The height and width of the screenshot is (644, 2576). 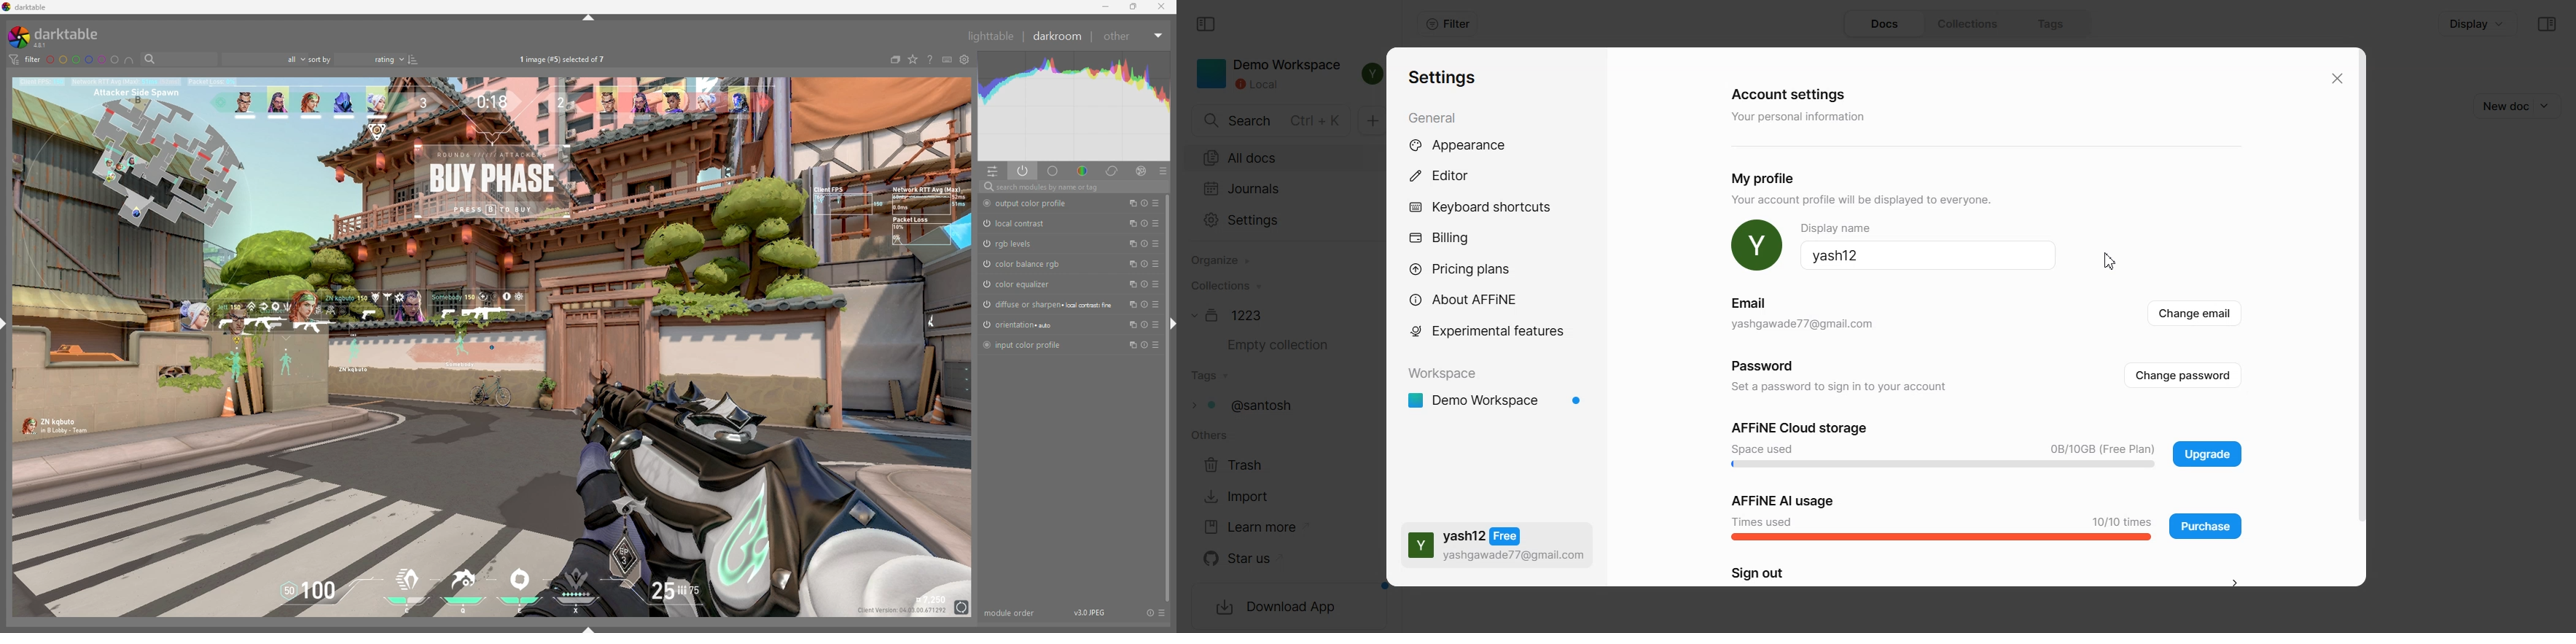 What do you see at coordinates (1870, 198) in the screenshot?
I see `YOUr account proftie will be displayed 1o everyone.` at bounding box center [1870, 198].